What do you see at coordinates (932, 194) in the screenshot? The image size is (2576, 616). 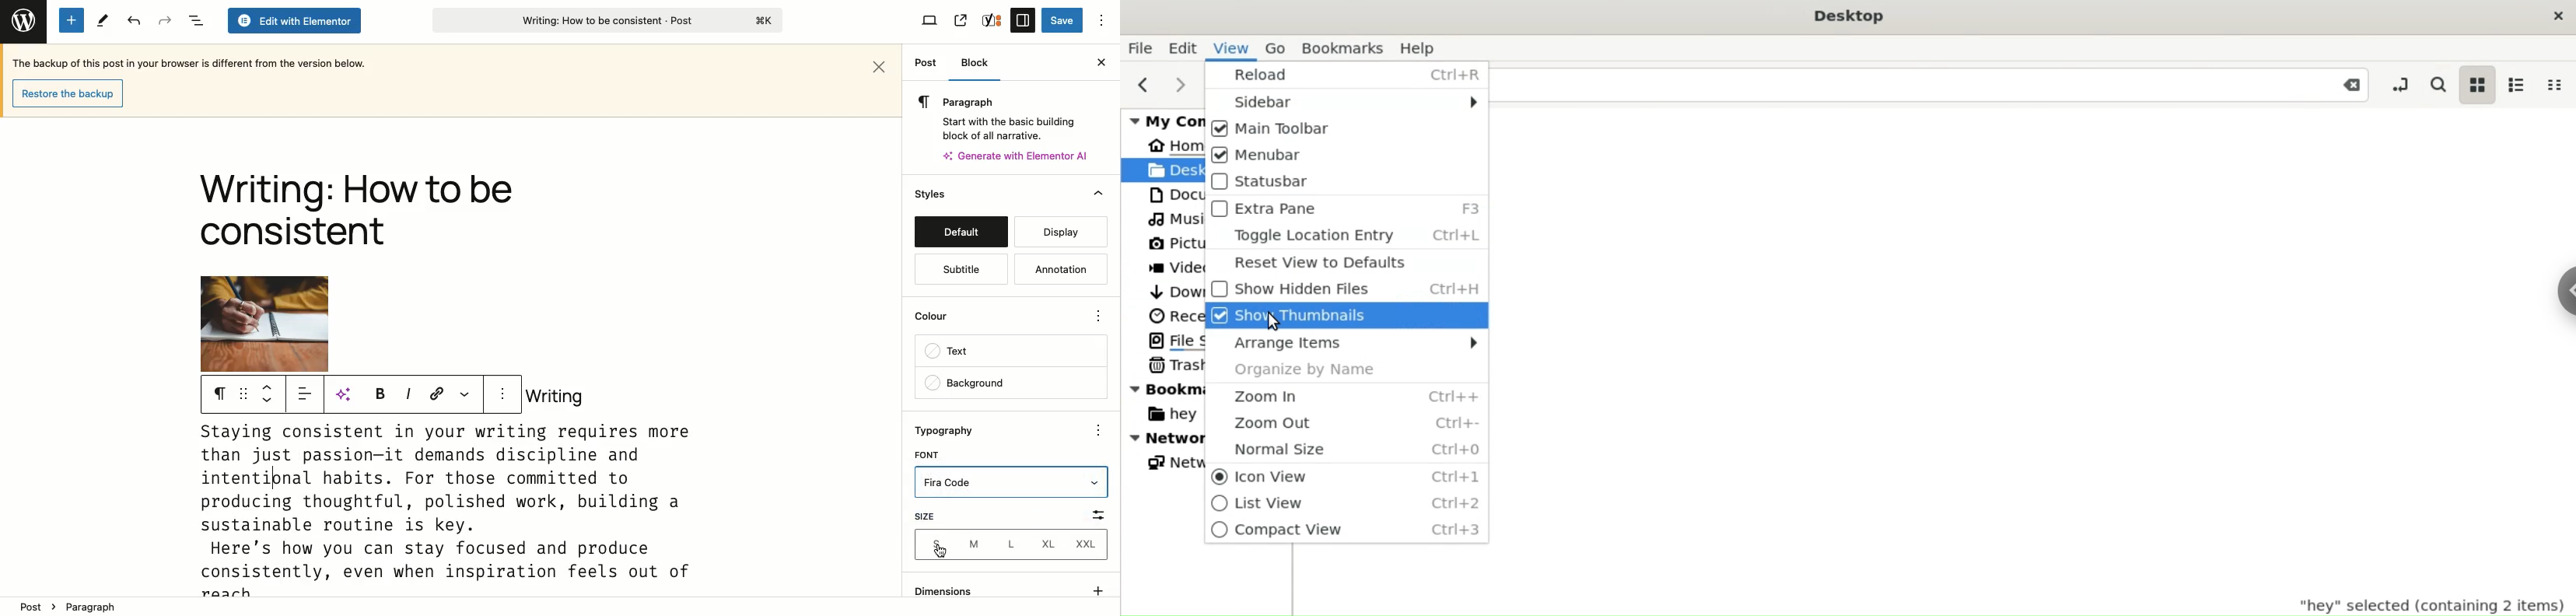 I see `Style` at bounding box center [932, 194].